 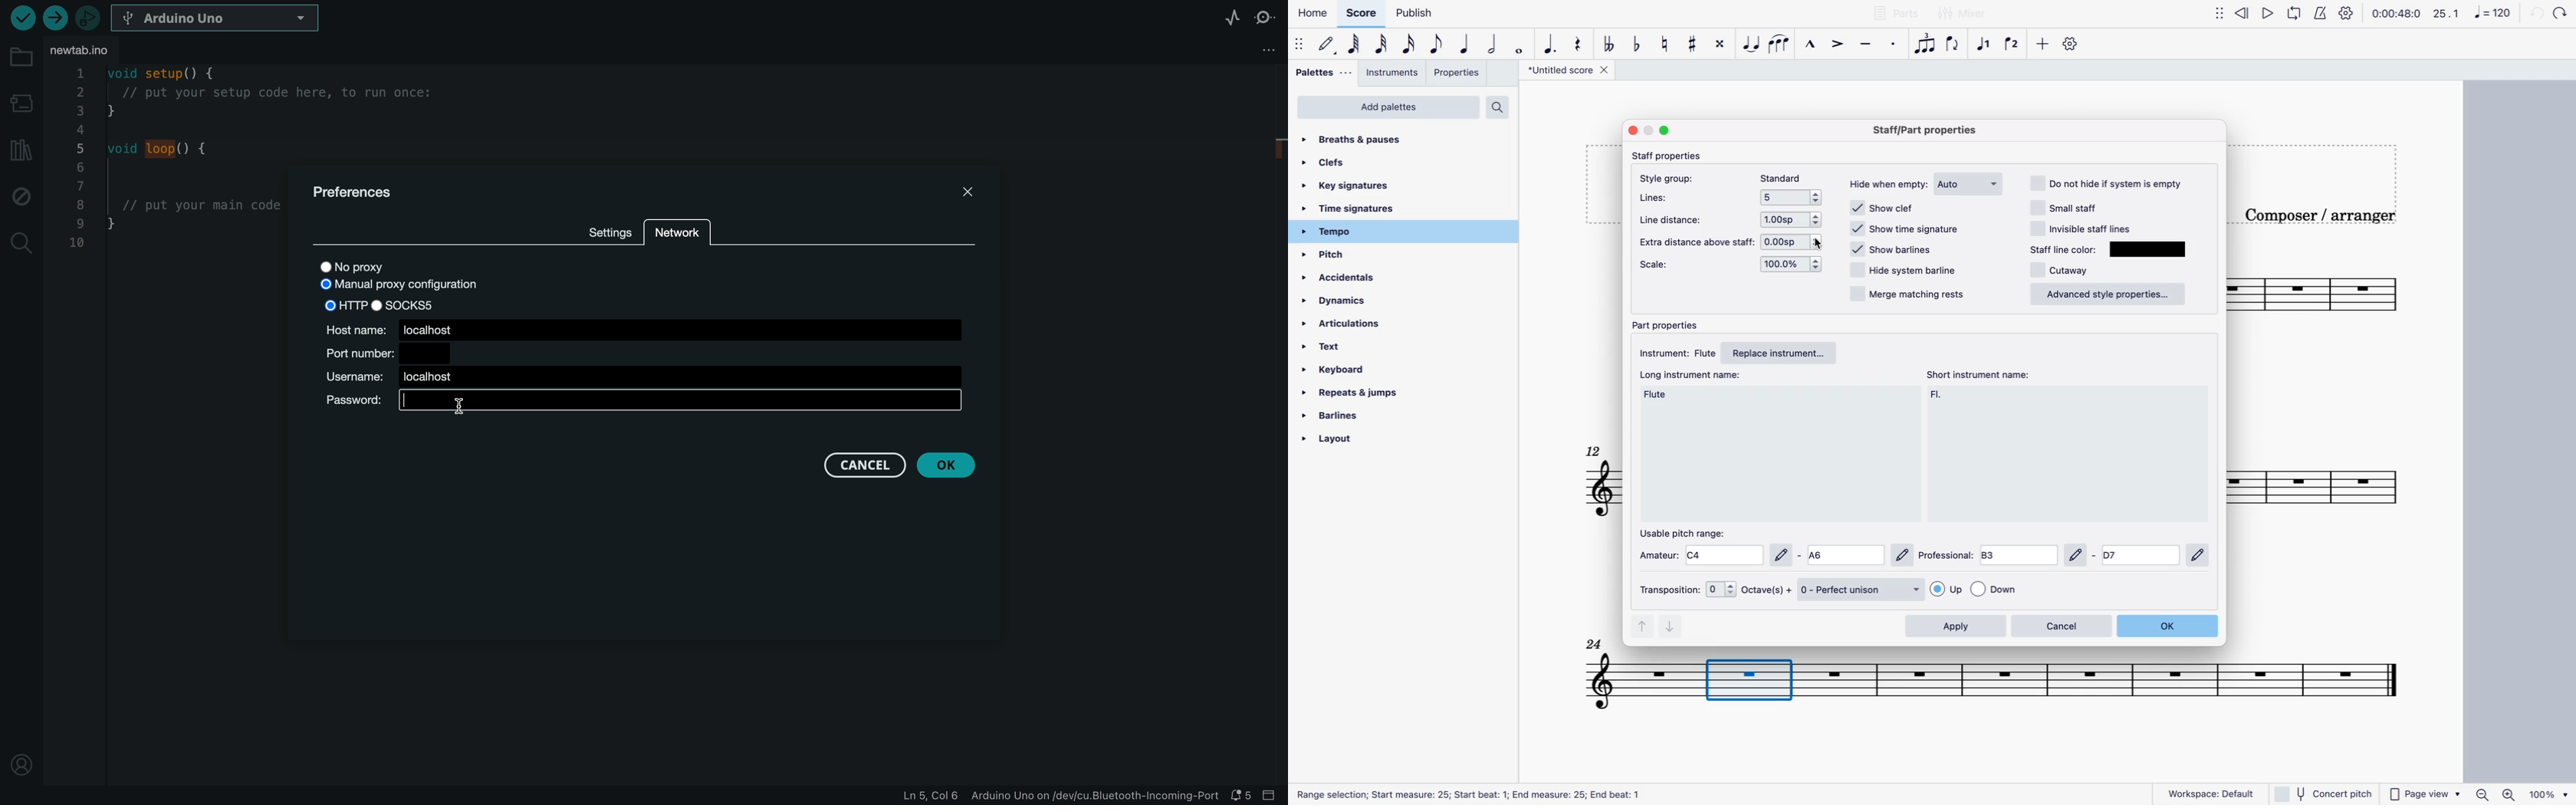 What do you see at coordinates (2482, 794) in the screenshot?
I see `Zoom out` at bounding box center [2482, 794].